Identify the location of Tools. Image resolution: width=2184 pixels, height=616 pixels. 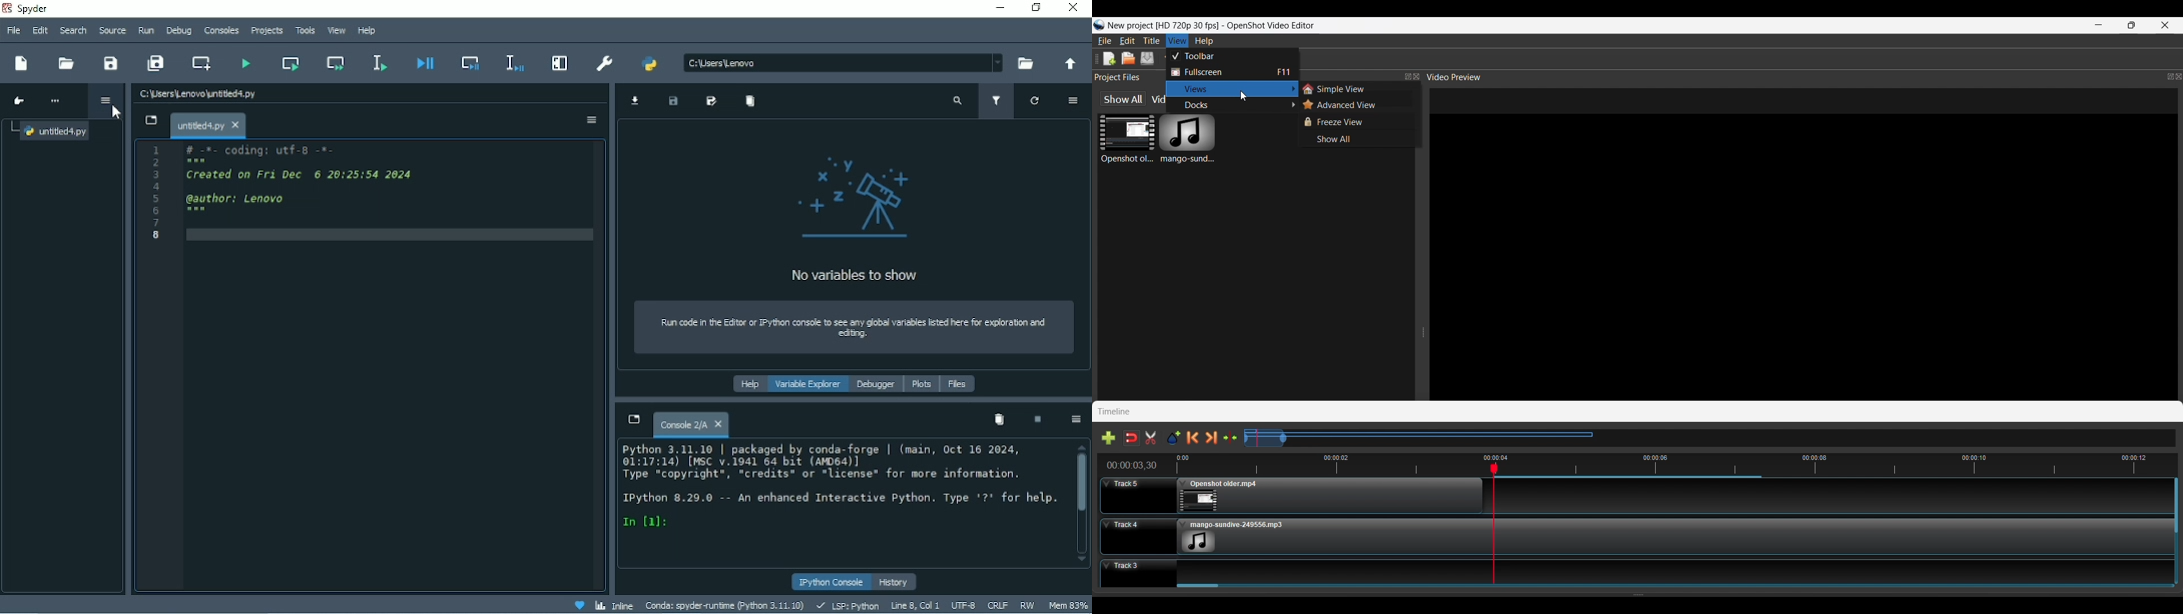
(306, 30).